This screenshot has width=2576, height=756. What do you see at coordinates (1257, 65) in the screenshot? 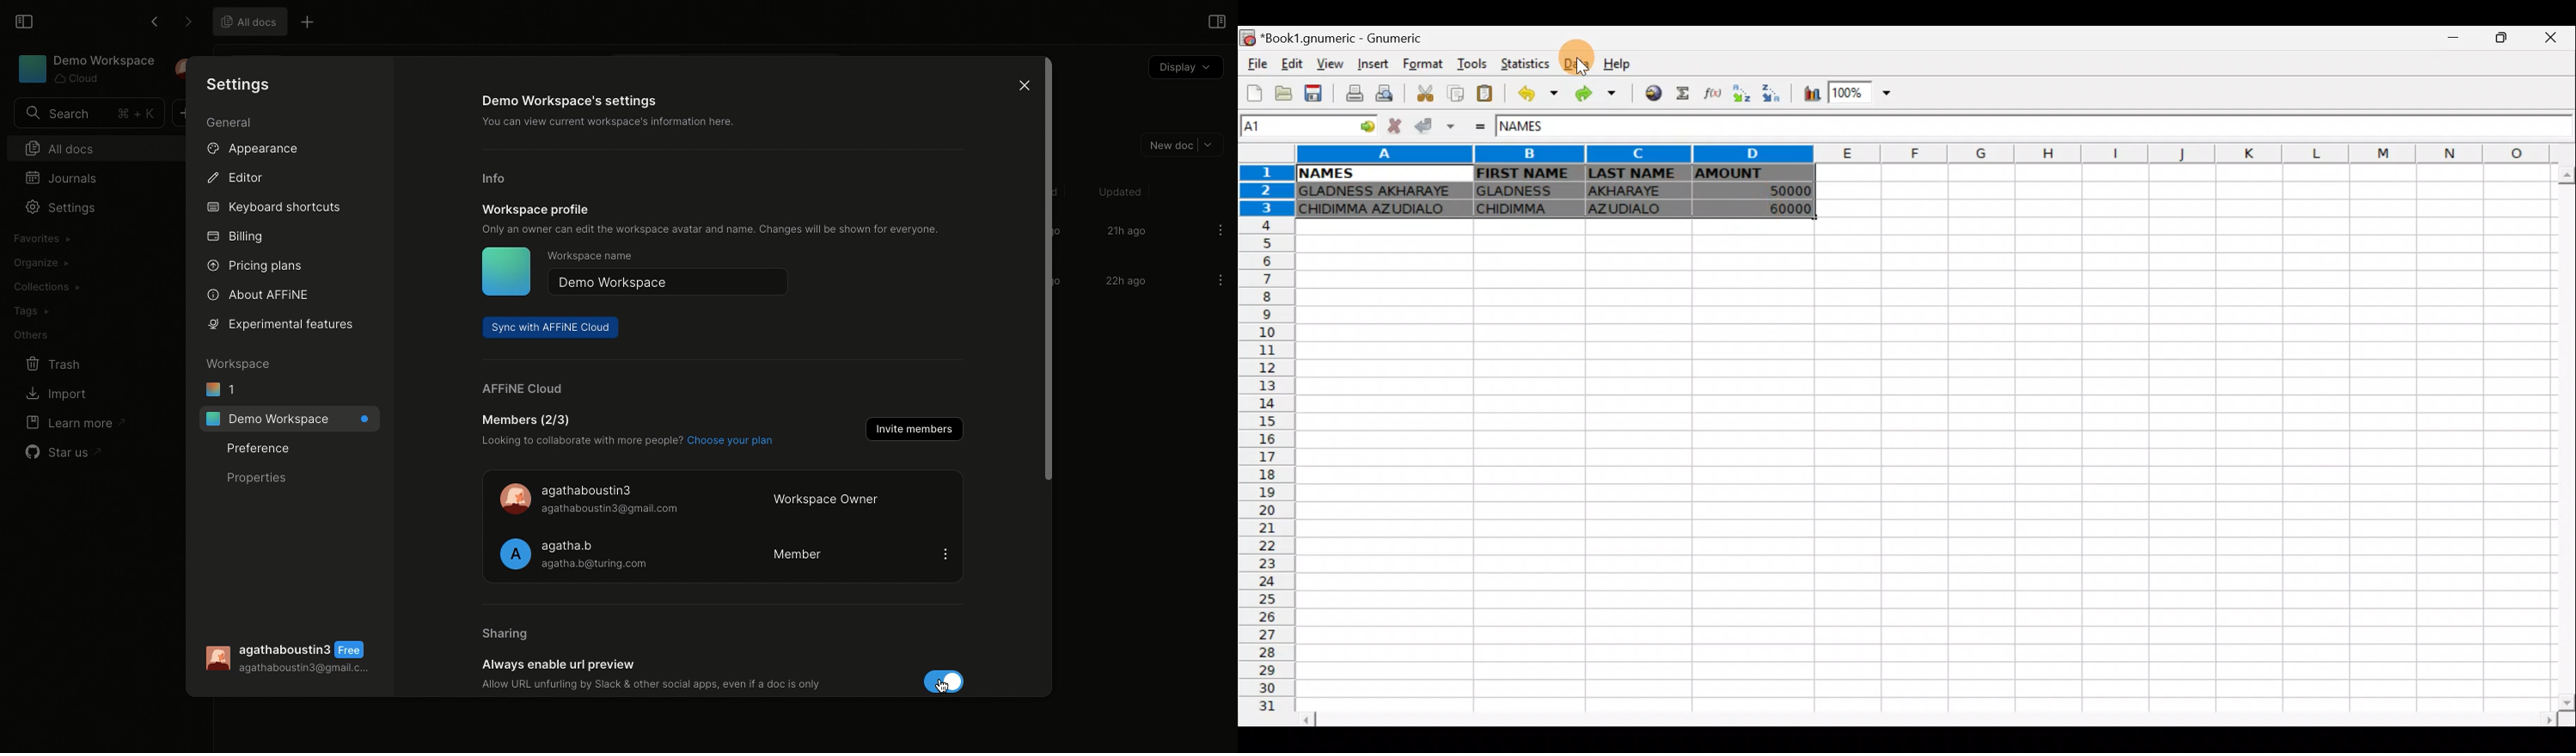
I see `File` at bounding box center [1257, 65].